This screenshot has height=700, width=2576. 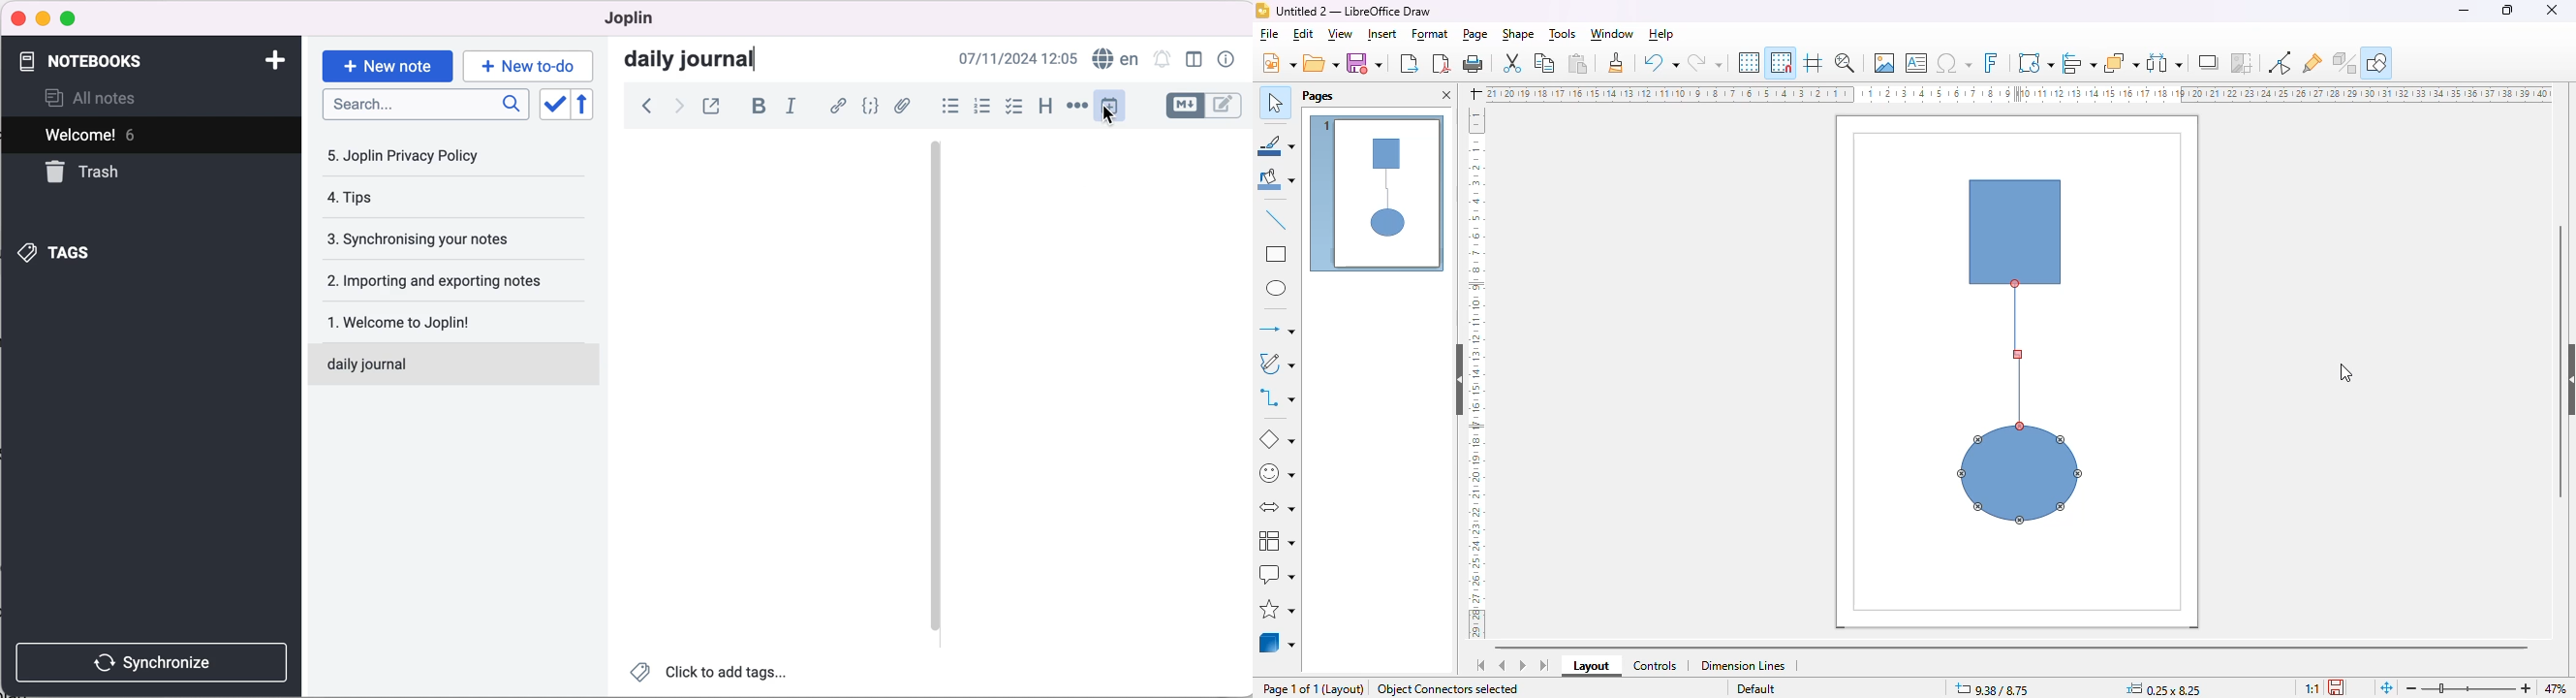 I want to click on layout, so click(x=1592, y=666).